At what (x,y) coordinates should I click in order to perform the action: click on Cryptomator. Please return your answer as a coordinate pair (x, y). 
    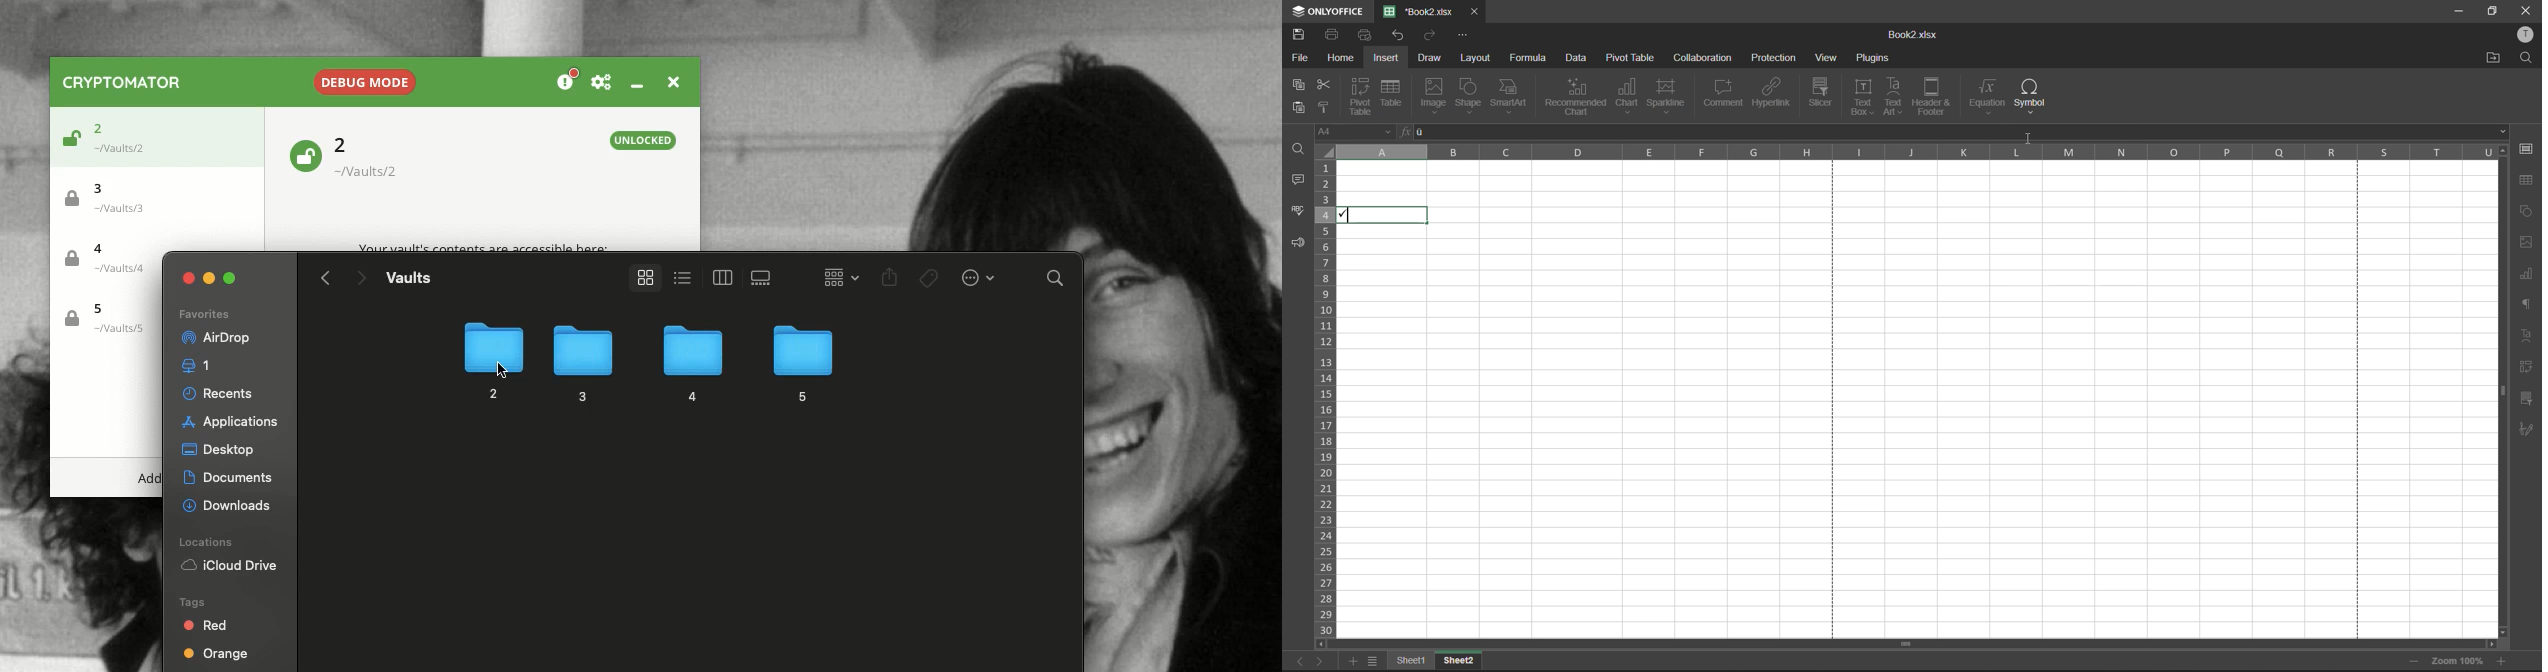
    Looking at the image, I should click on (123, 82).